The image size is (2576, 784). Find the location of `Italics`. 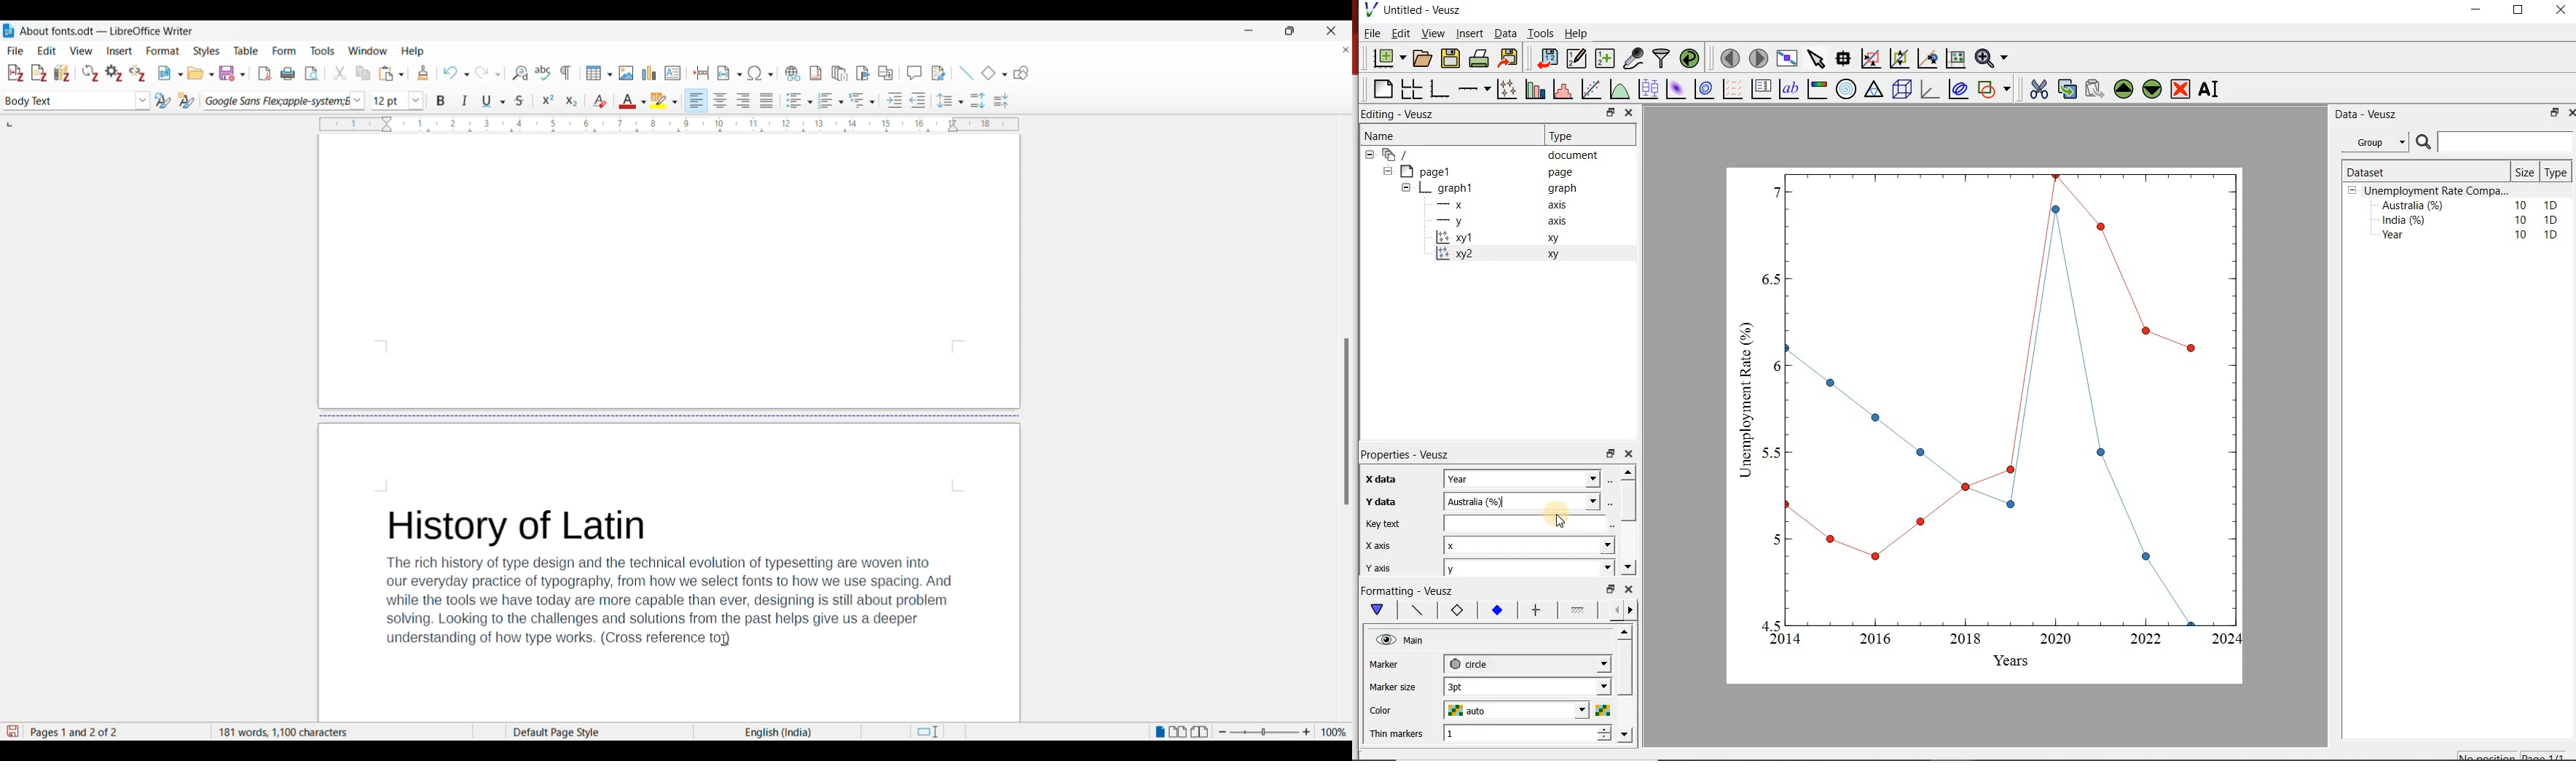

Italics is located at coordinates (465, 101).